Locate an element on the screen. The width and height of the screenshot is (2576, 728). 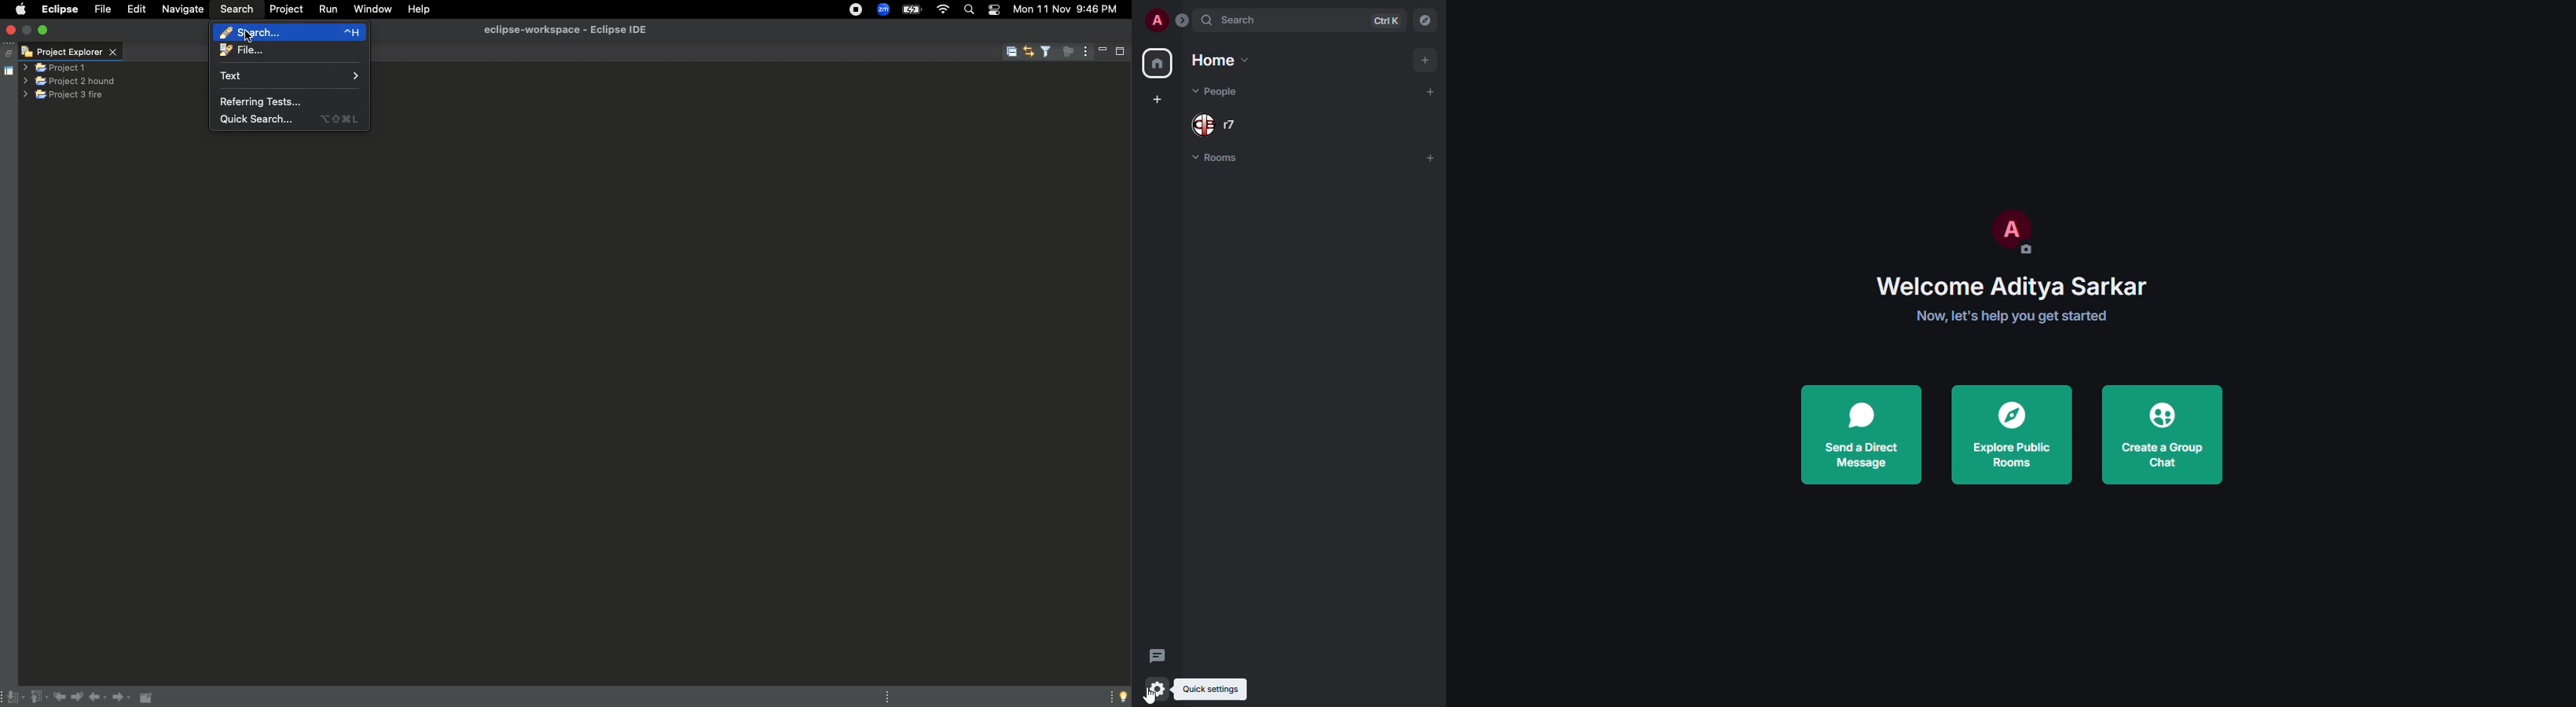
Welcome Aditya Sarkar is located at coordinates (2008, 285).